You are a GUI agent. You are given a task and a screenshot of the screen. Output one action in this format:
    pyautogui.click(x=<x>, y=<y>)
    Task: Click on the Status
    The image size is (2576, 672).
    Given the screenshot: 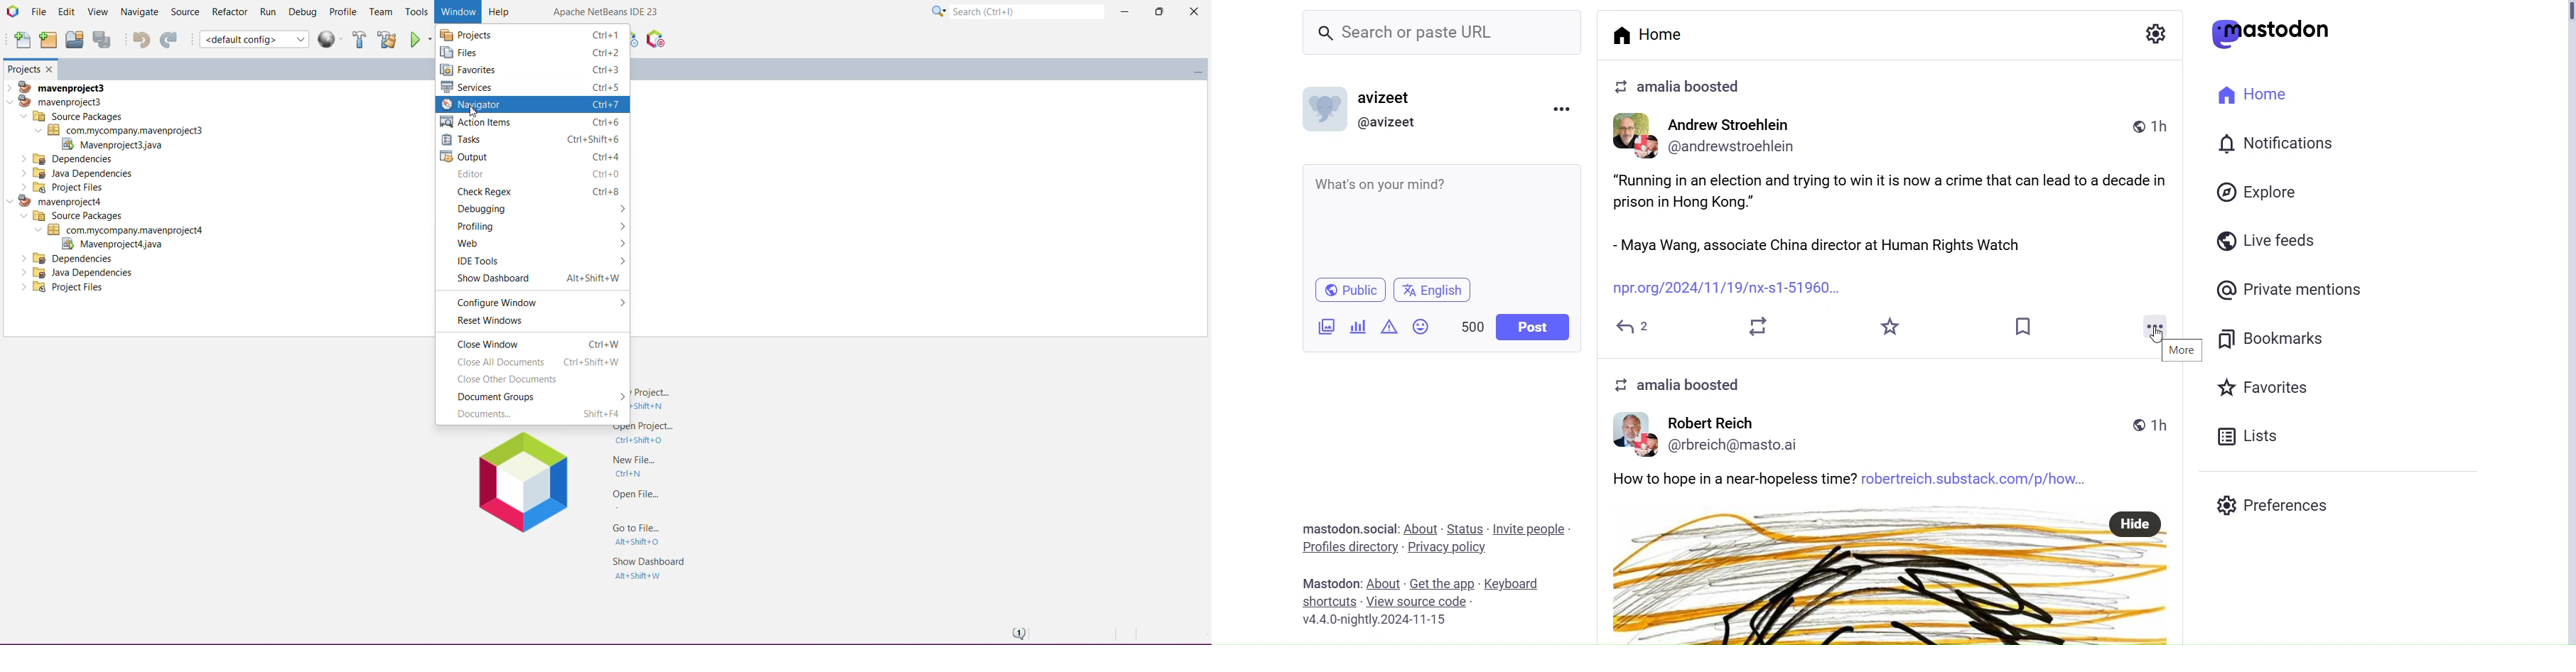 What is the action you would take?
    pyautogui.click(x=1465, y=527)
    